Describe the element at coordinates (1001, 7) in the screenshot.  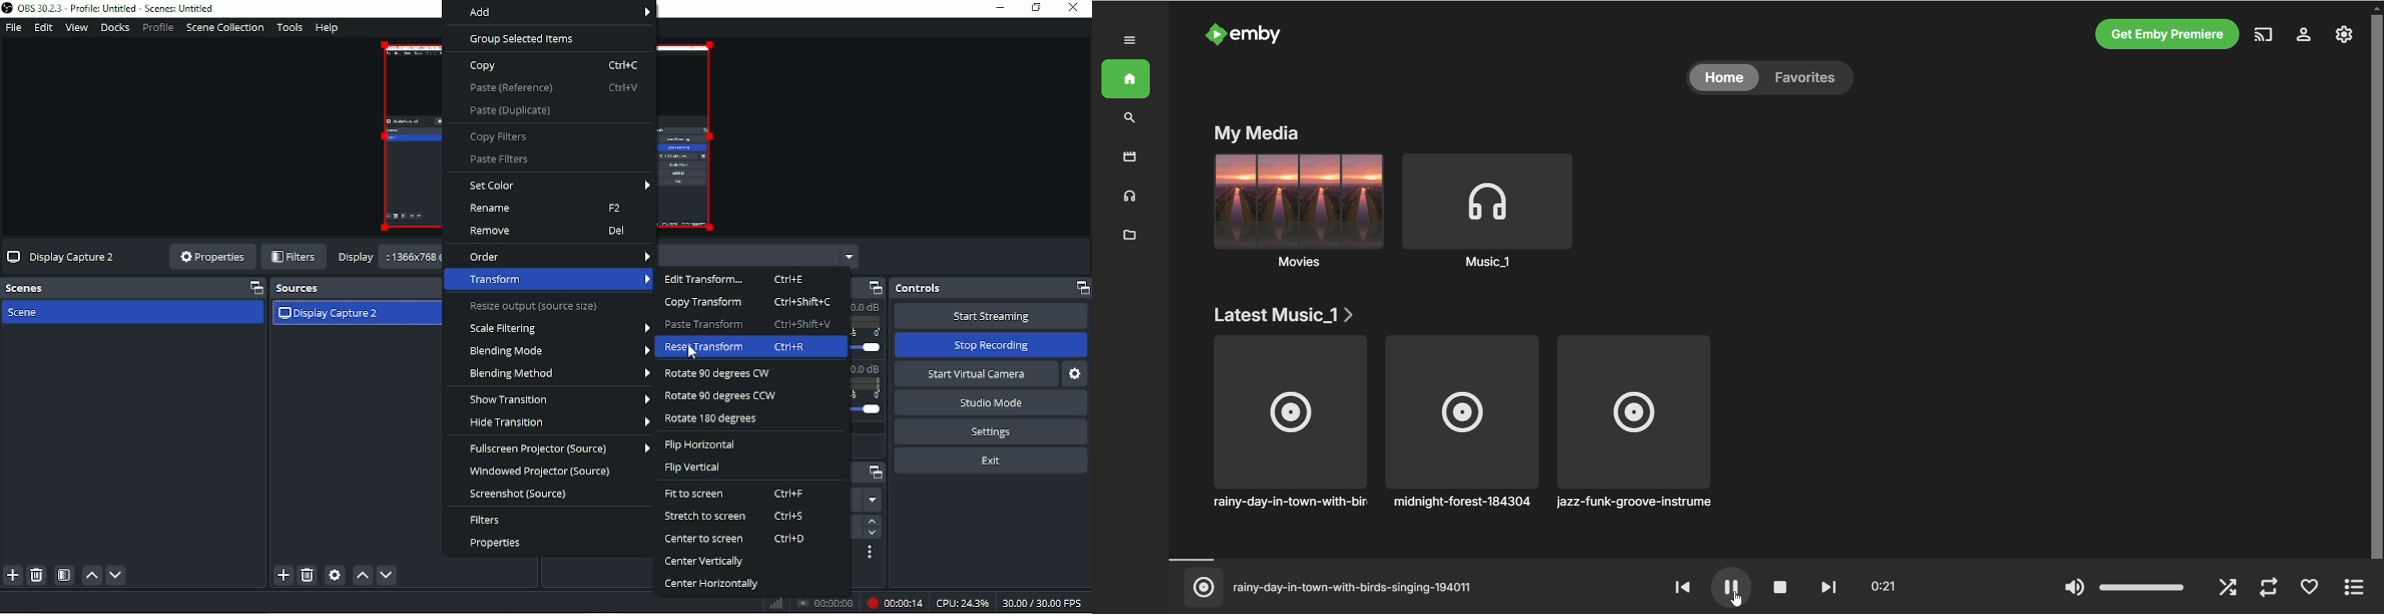
I see `Minimize` at that location.